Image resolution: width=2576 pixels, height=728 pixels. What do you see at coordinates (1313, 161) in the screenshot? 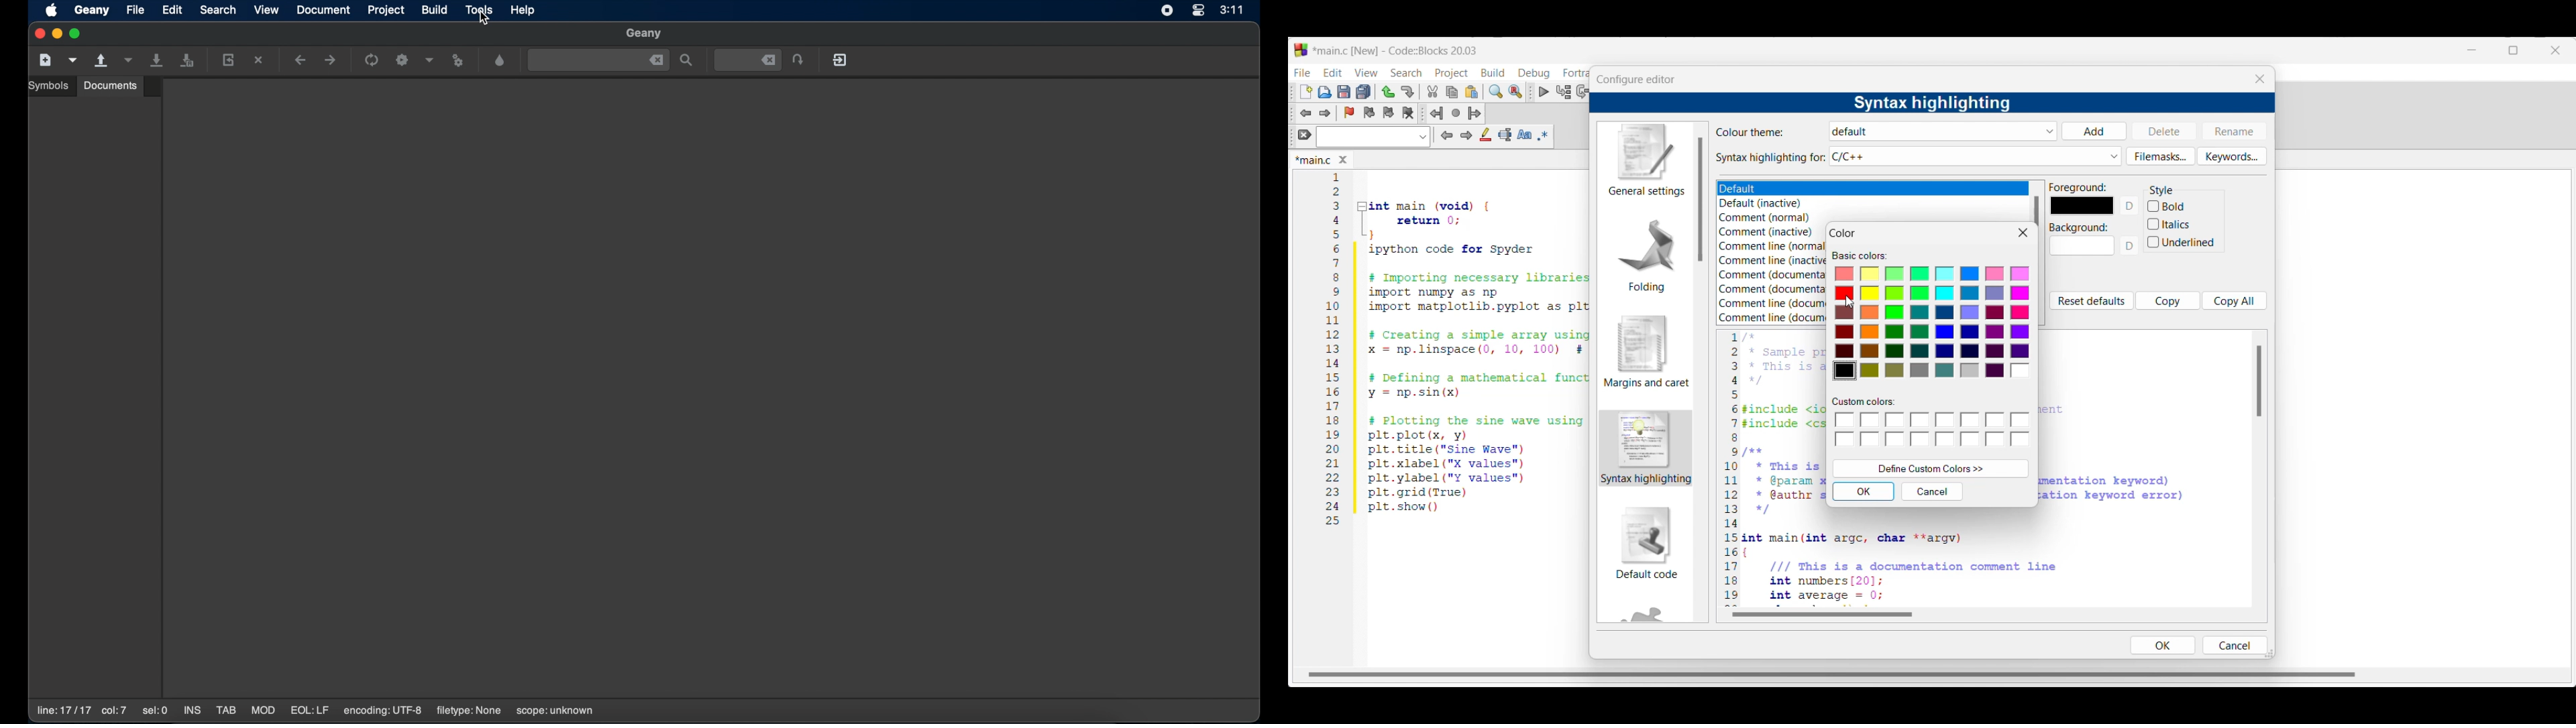
I see `Current tab` at bounding box center [1313, 161].